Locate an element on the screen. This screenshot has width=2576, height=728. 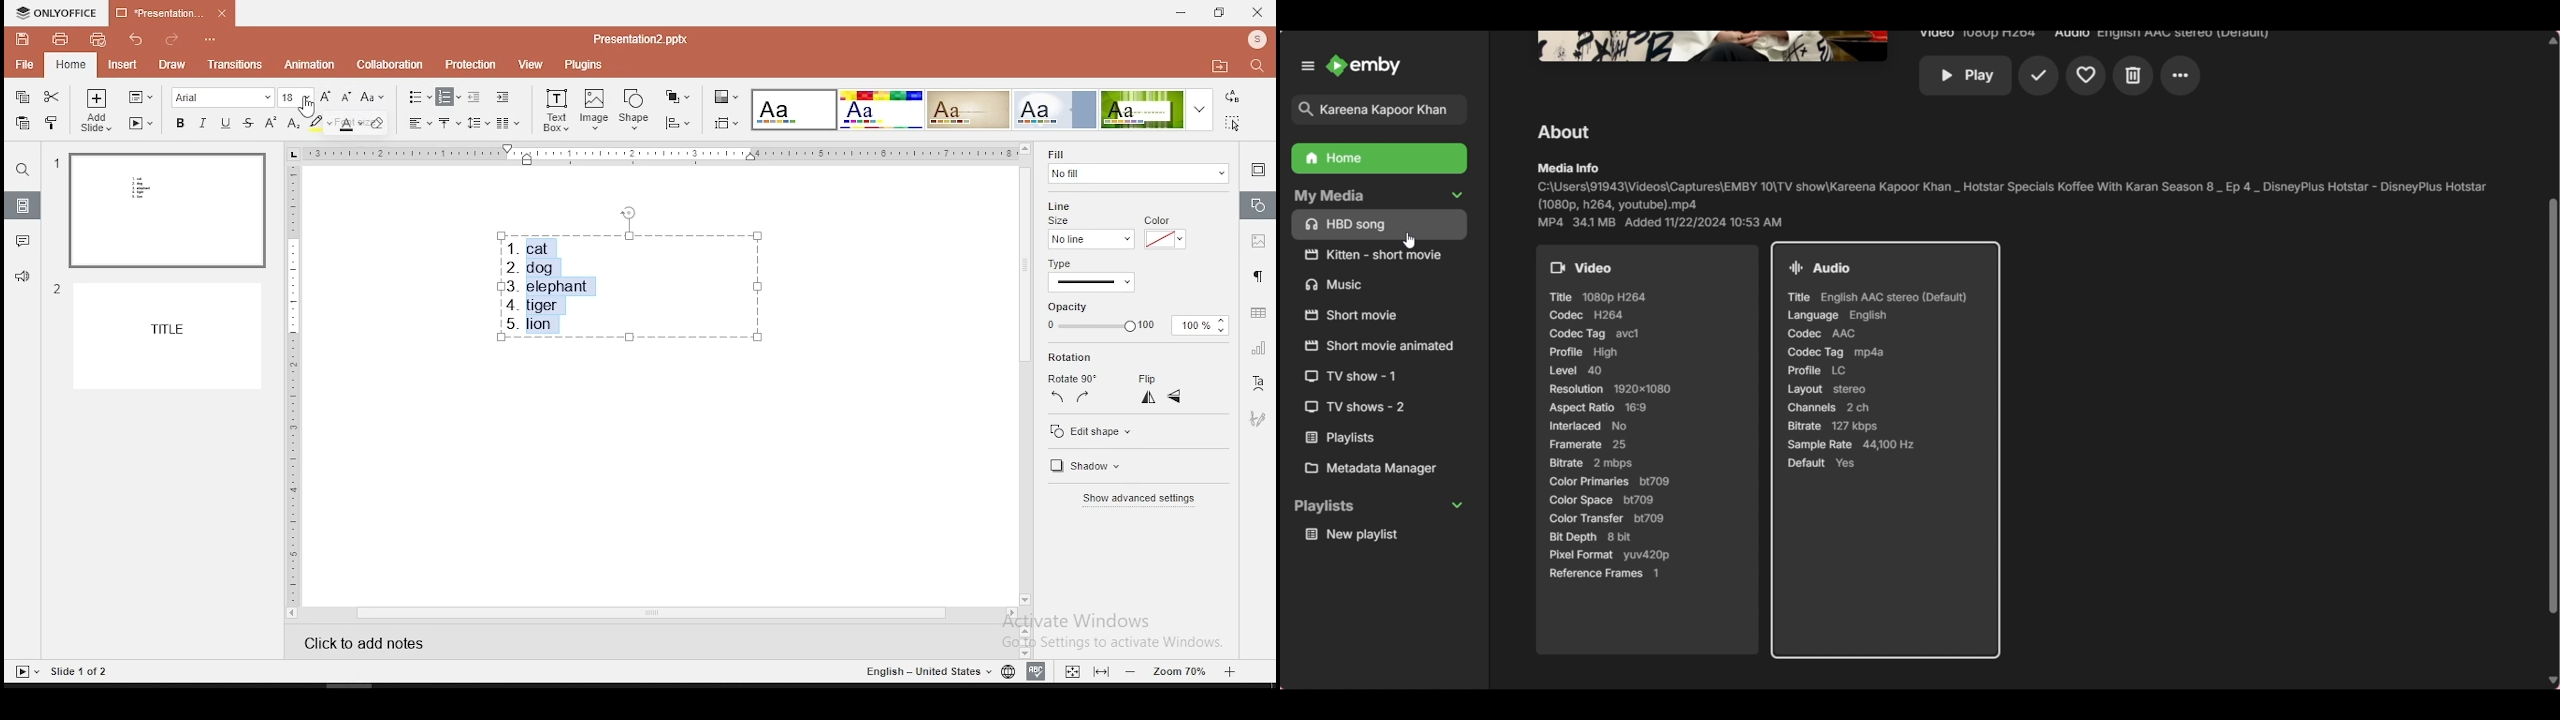
 is located at coordinates (2187, 75).